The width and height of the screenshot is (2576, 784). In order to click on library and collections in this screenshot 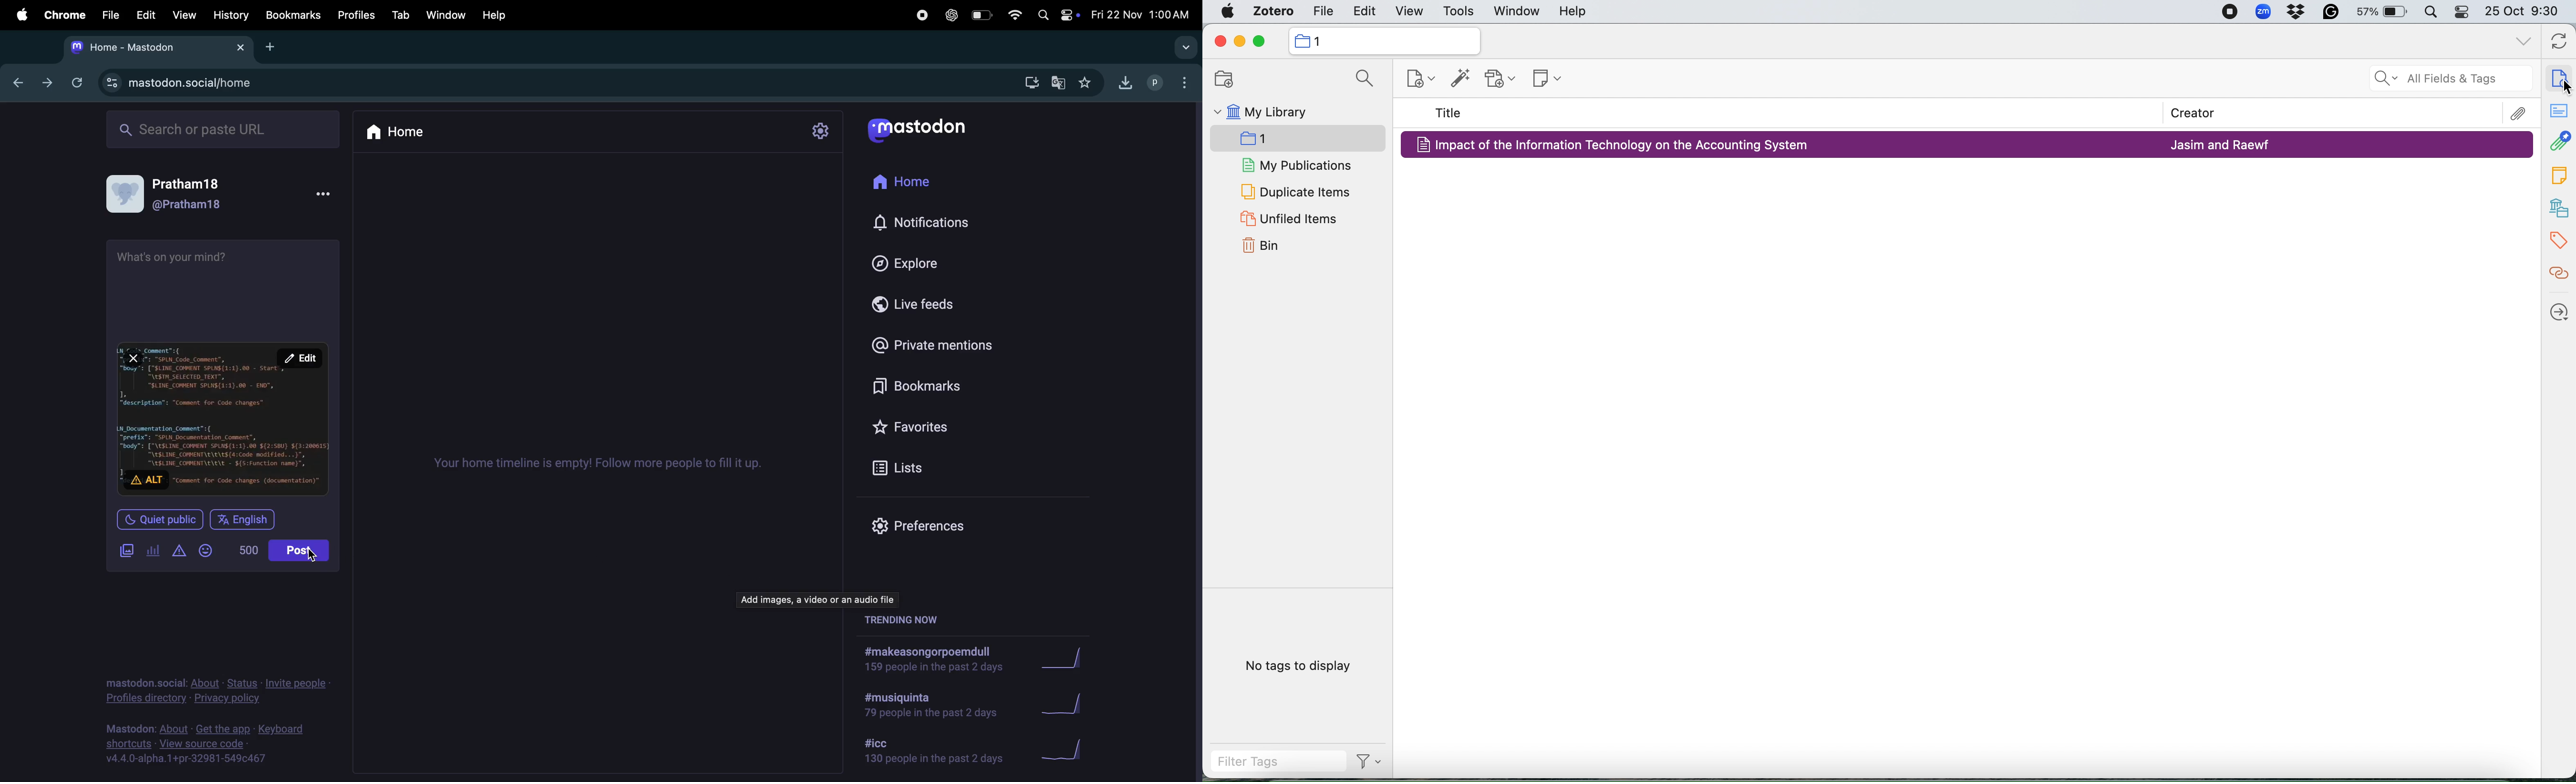, I will do `click(2558, 206)`.